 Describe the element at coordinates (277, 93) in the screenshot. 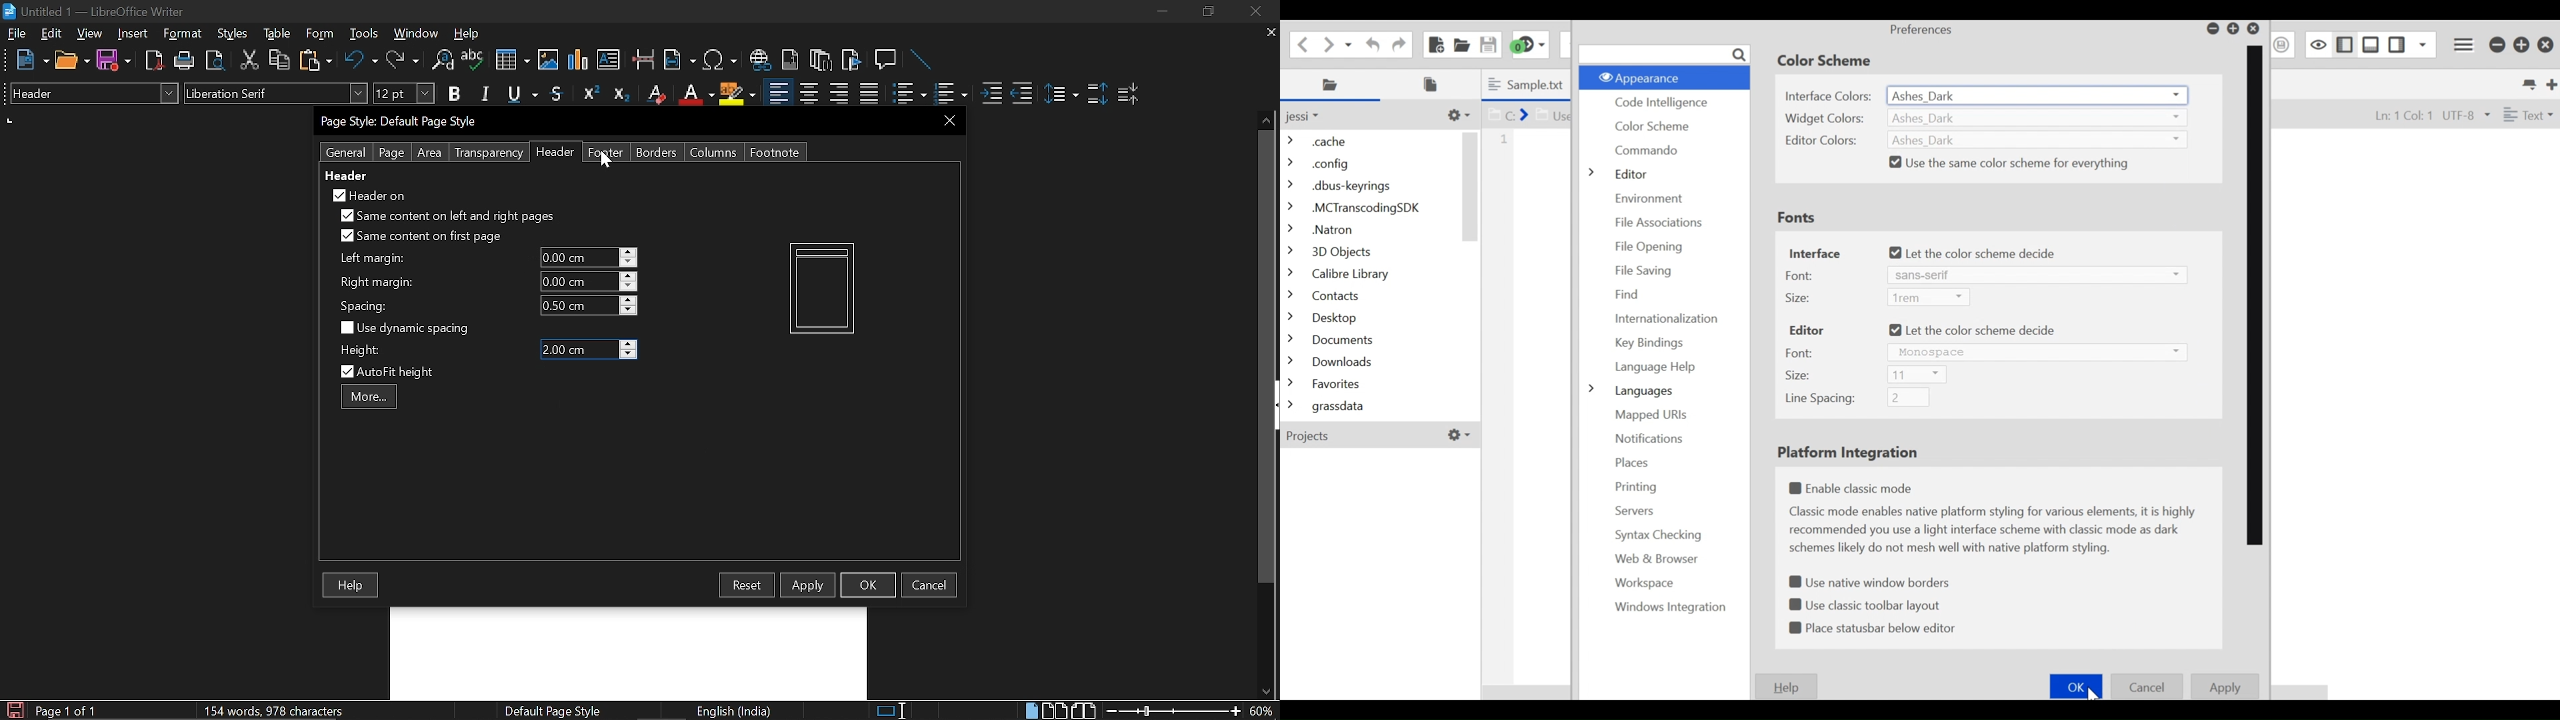

I see `Text style` at that location.